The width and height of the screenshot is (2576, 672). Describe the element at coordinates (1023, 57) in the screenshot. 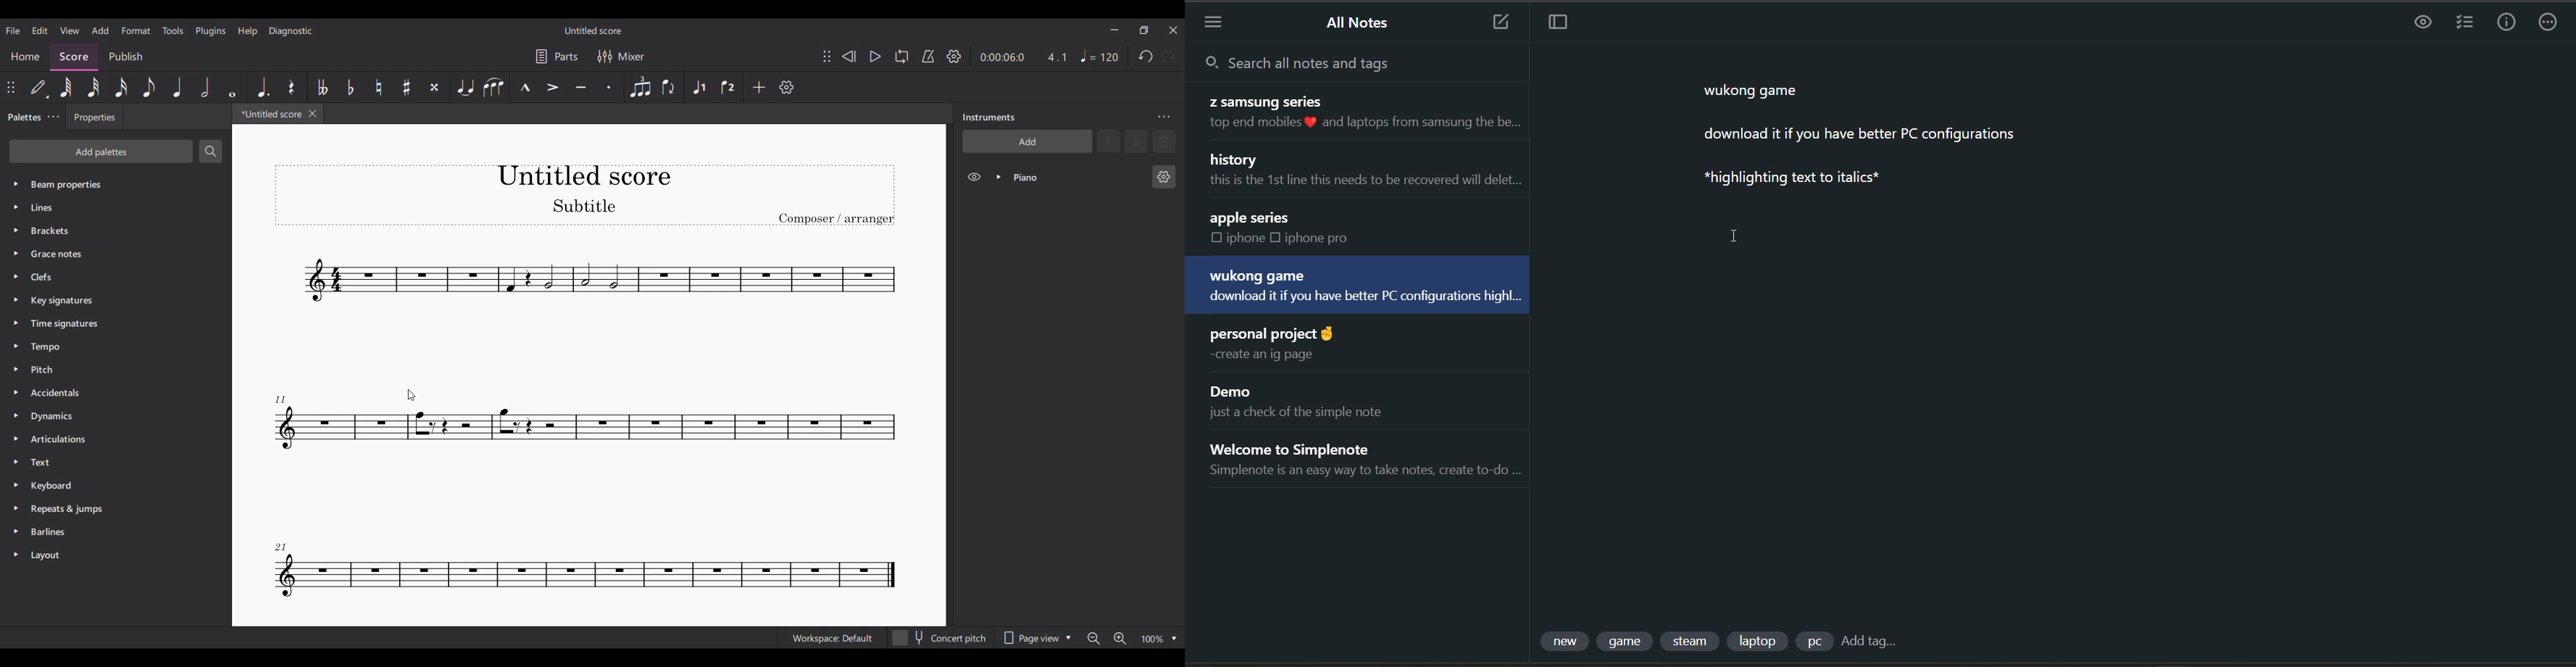

I see `Current duration and ratio` at that location.